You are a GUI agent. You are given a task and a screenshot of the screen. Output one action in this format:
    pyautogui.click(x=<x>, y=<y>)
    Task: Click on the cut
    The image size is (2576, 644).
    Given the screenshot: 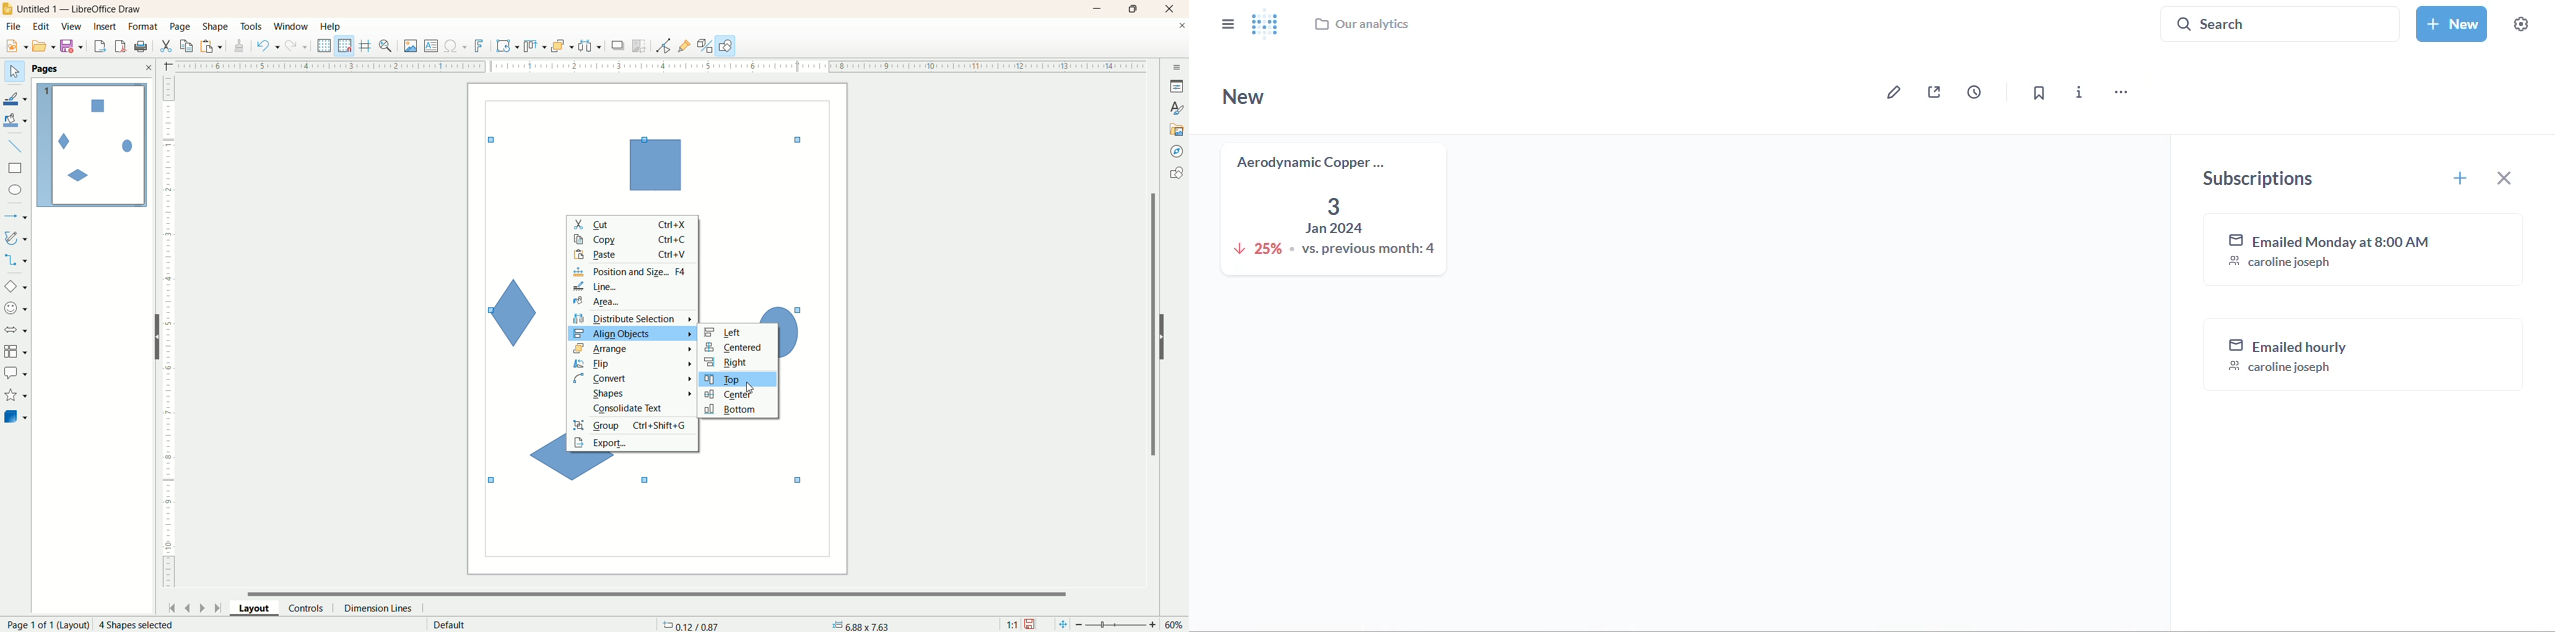 What is the action you would take?
    pyautogui.click(x=633, y=224)
    